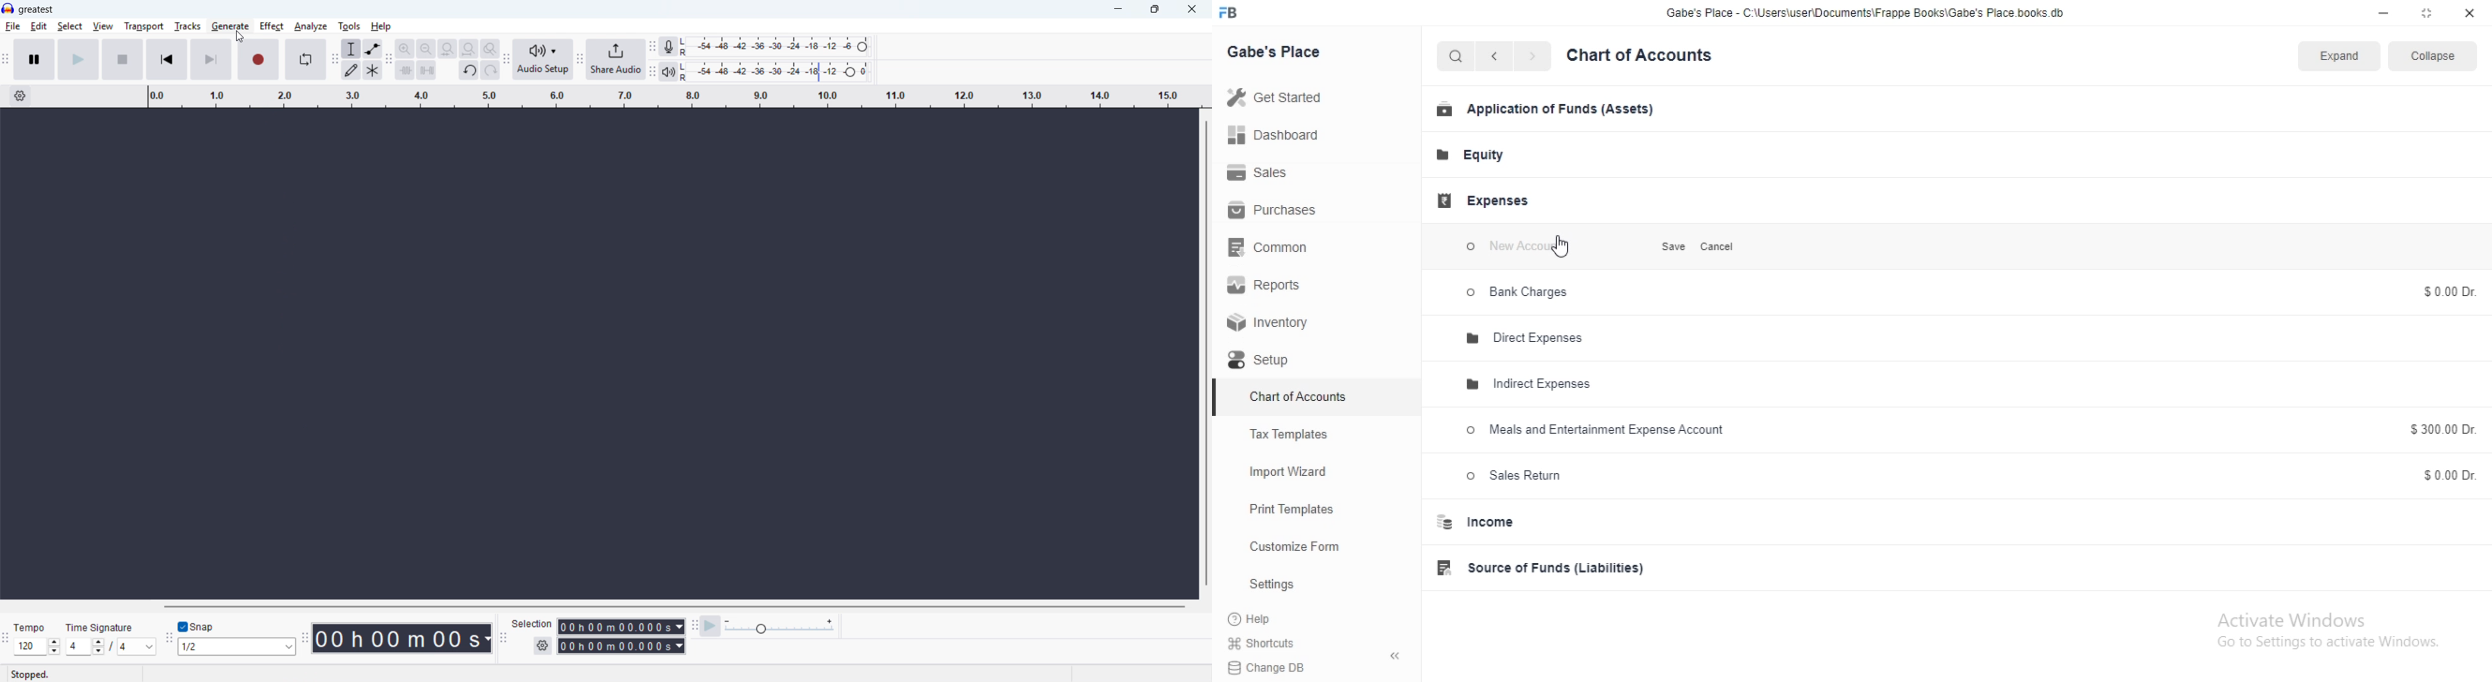  Describe the element at coordinates (335, 61) in the screenshot. I see `tools toolbar` at that location.